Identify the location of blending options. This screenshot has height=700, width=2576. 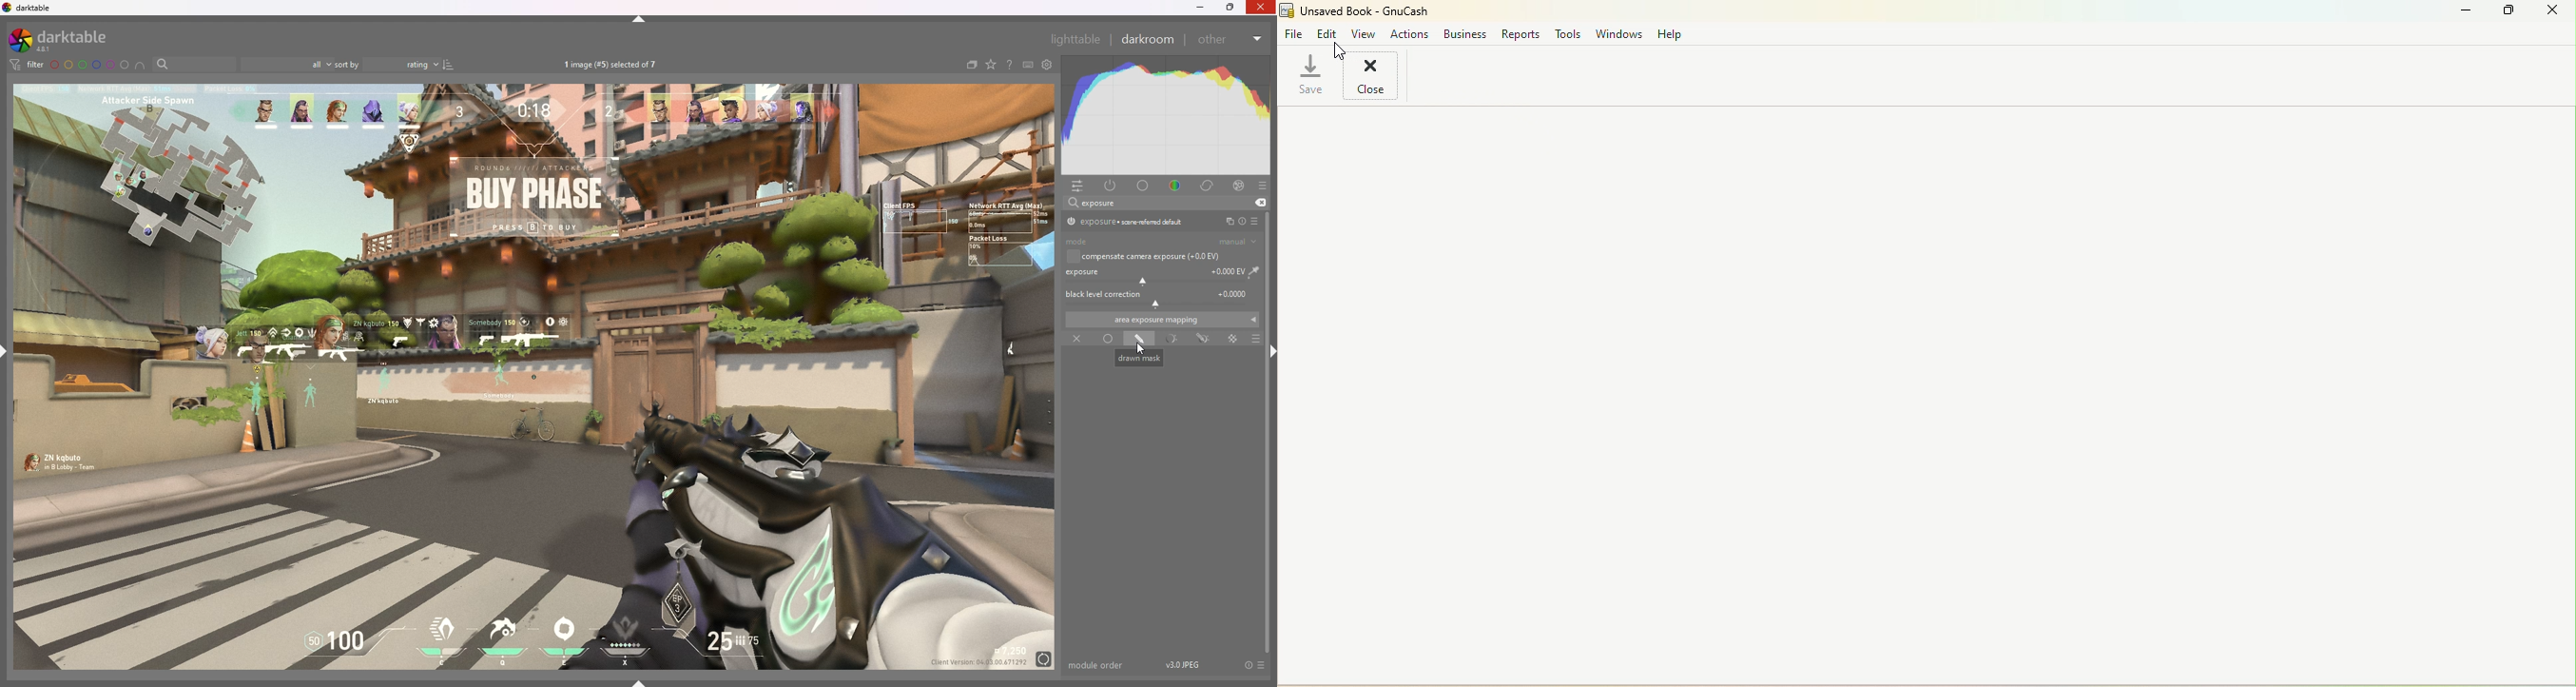
(1257, 340).